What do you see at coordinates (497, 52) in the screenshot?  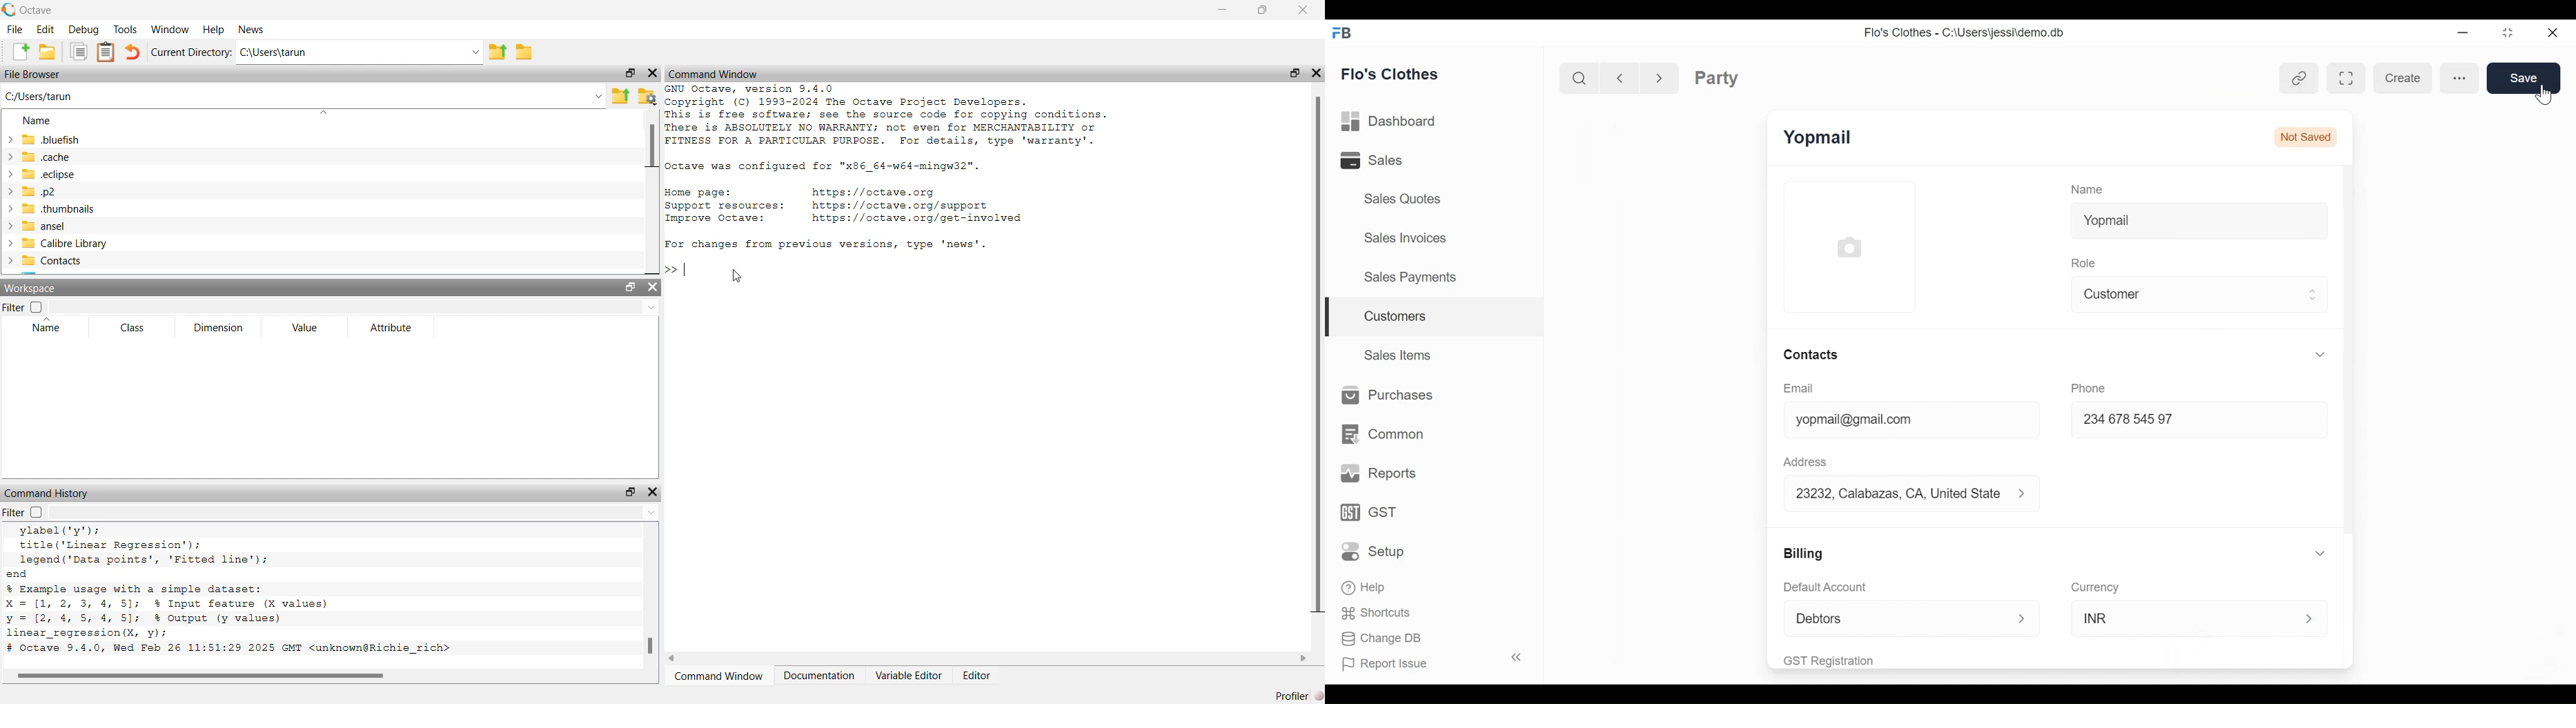 I see `one directory up` at bounding box center [497, 52].